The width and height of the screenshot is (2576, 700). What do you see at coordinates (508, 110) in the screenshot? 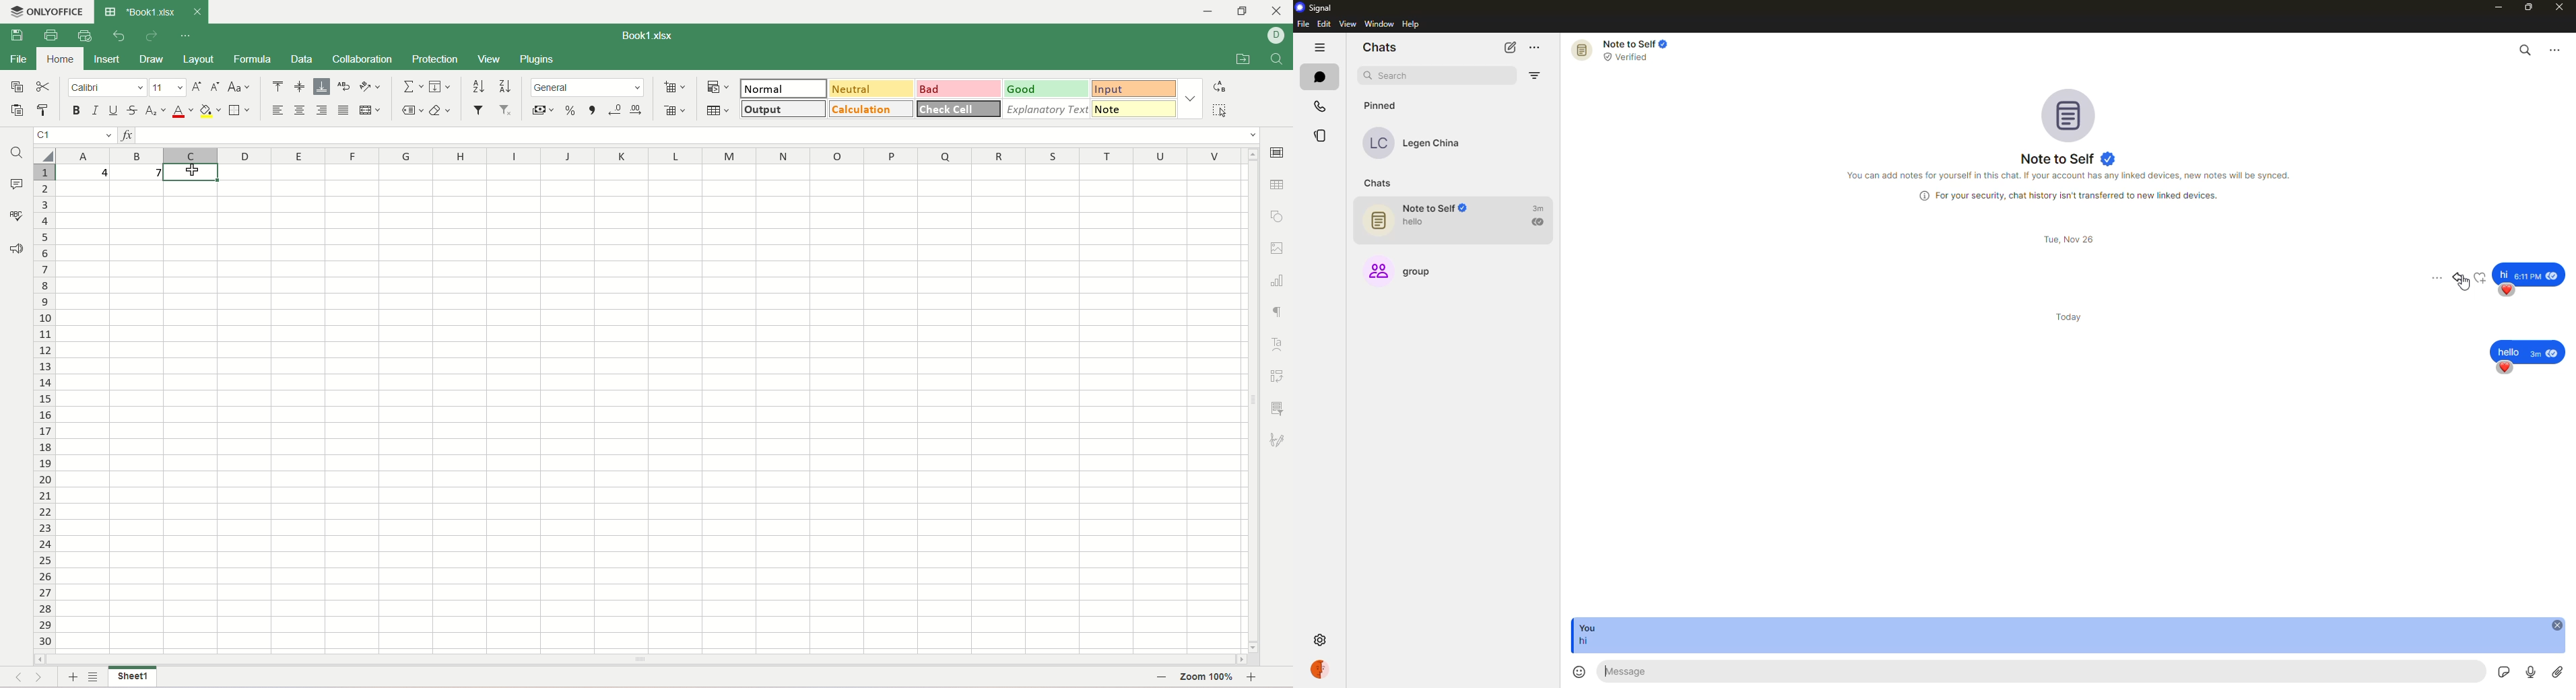
I see `remove filter` at bounding box center [508, 110].